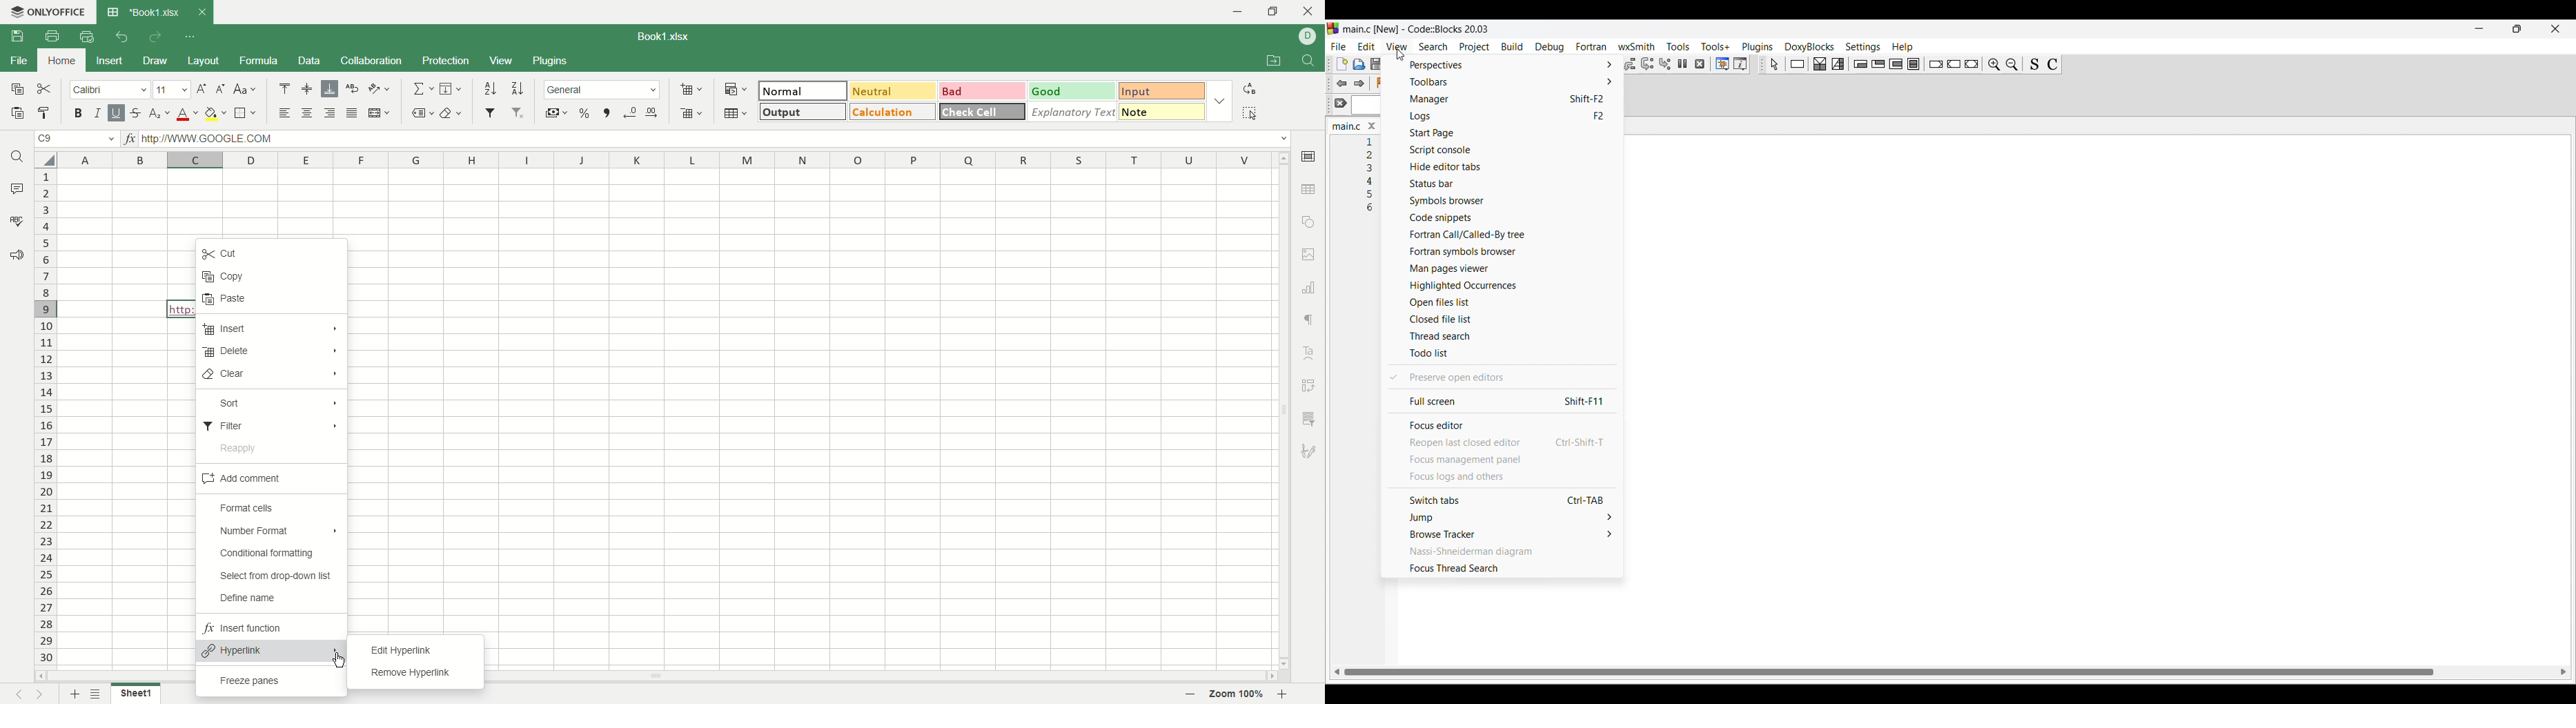 The width and height of the screenshot is (2576, 728). Describe the element at coordinates (554, 114) in the screenshot. I see `currency style` at that location.